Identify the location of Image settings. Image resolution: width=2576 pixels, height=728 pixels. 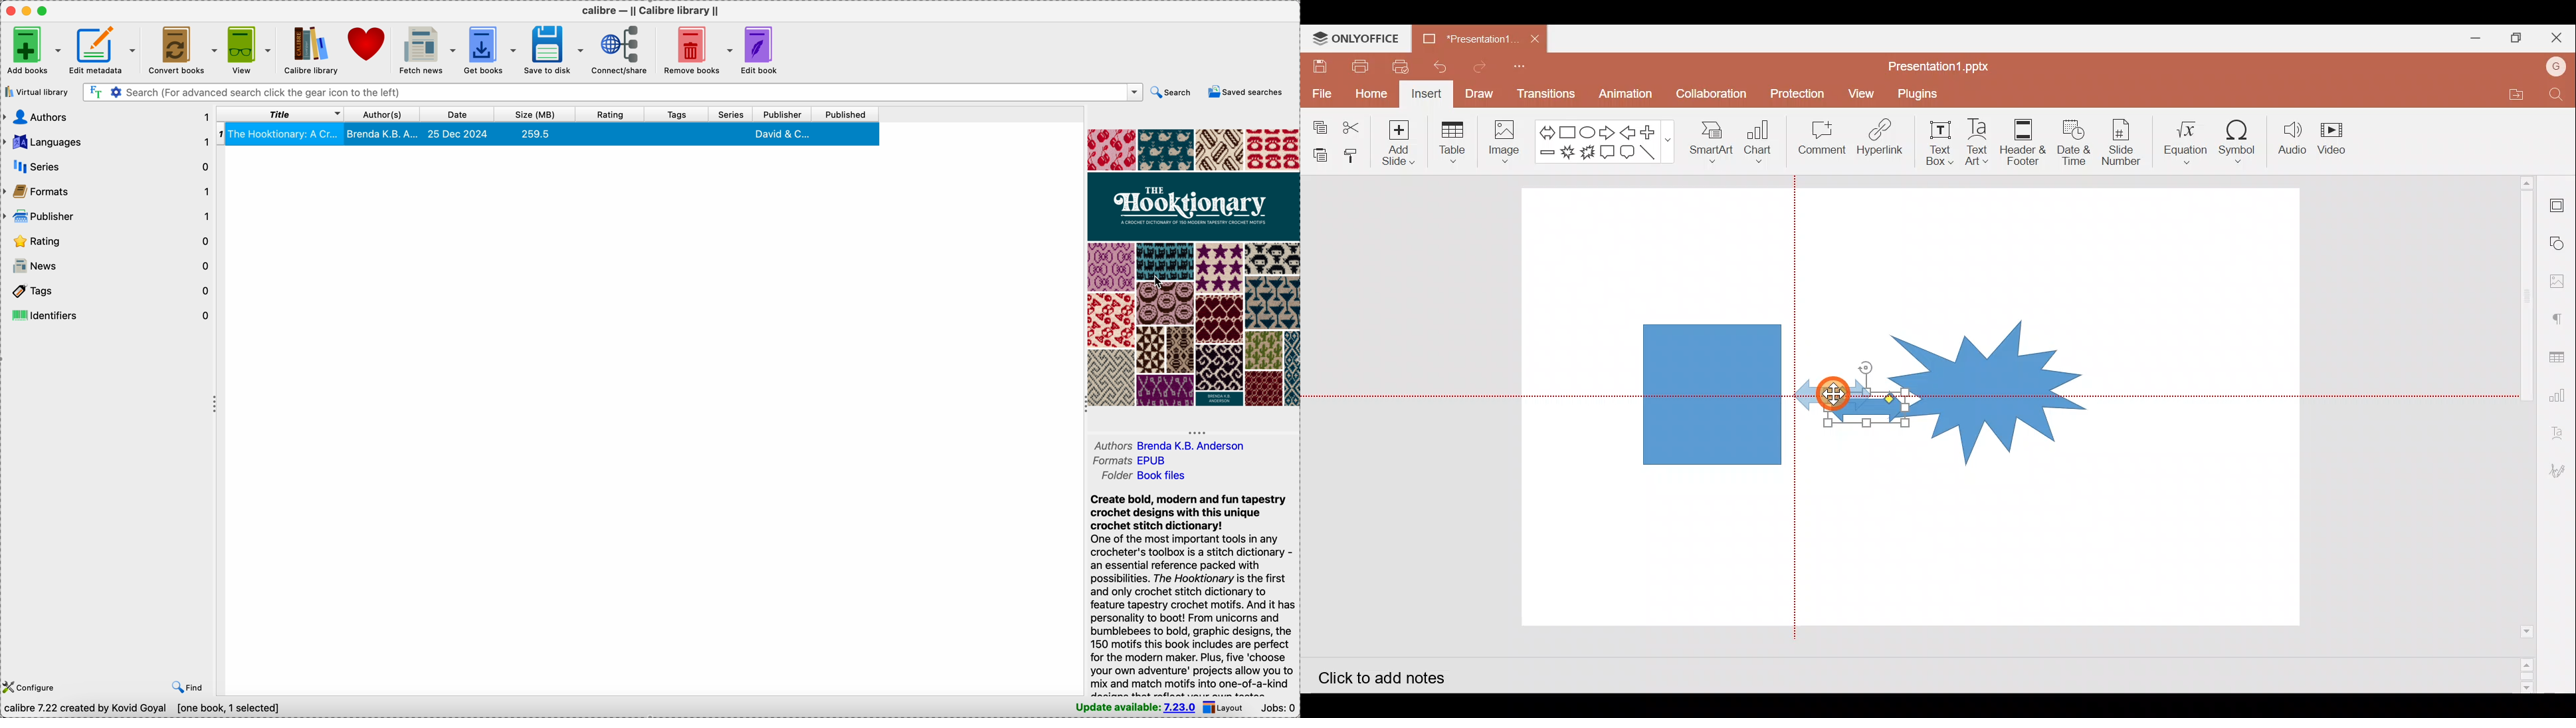
(2559, 281).